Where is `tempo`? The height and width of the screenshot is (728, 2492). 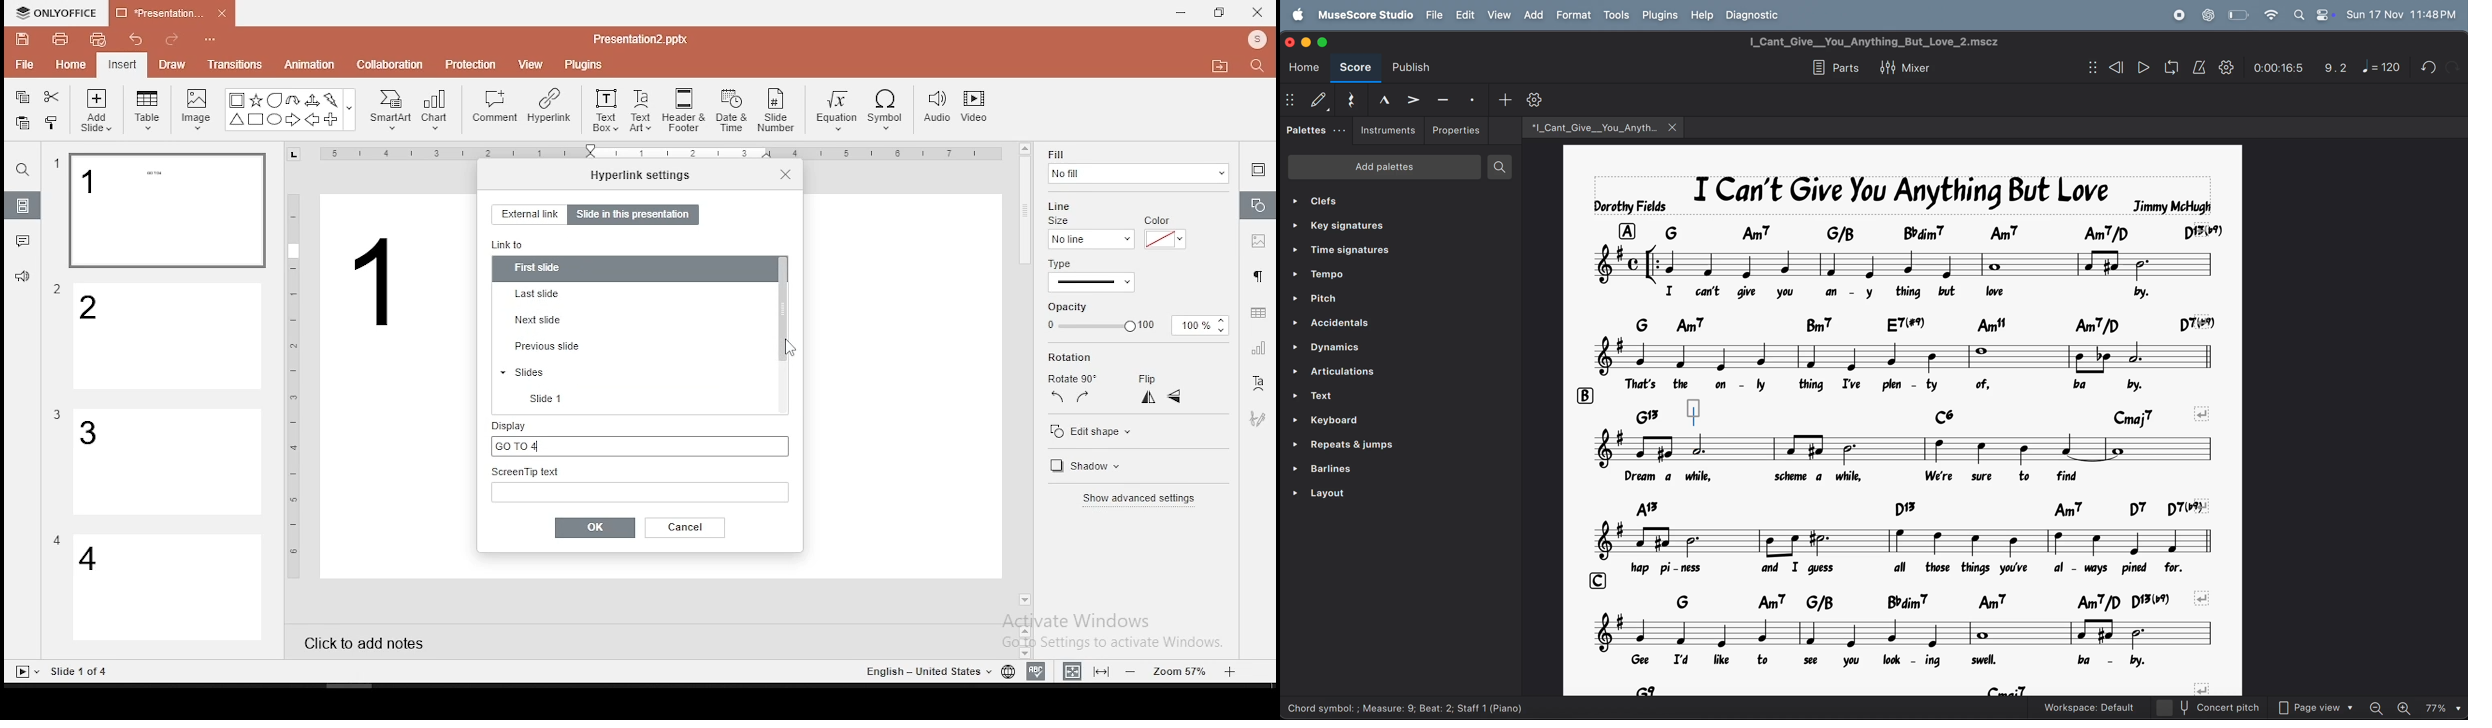
tempo is located at coordinates (1391, 276).